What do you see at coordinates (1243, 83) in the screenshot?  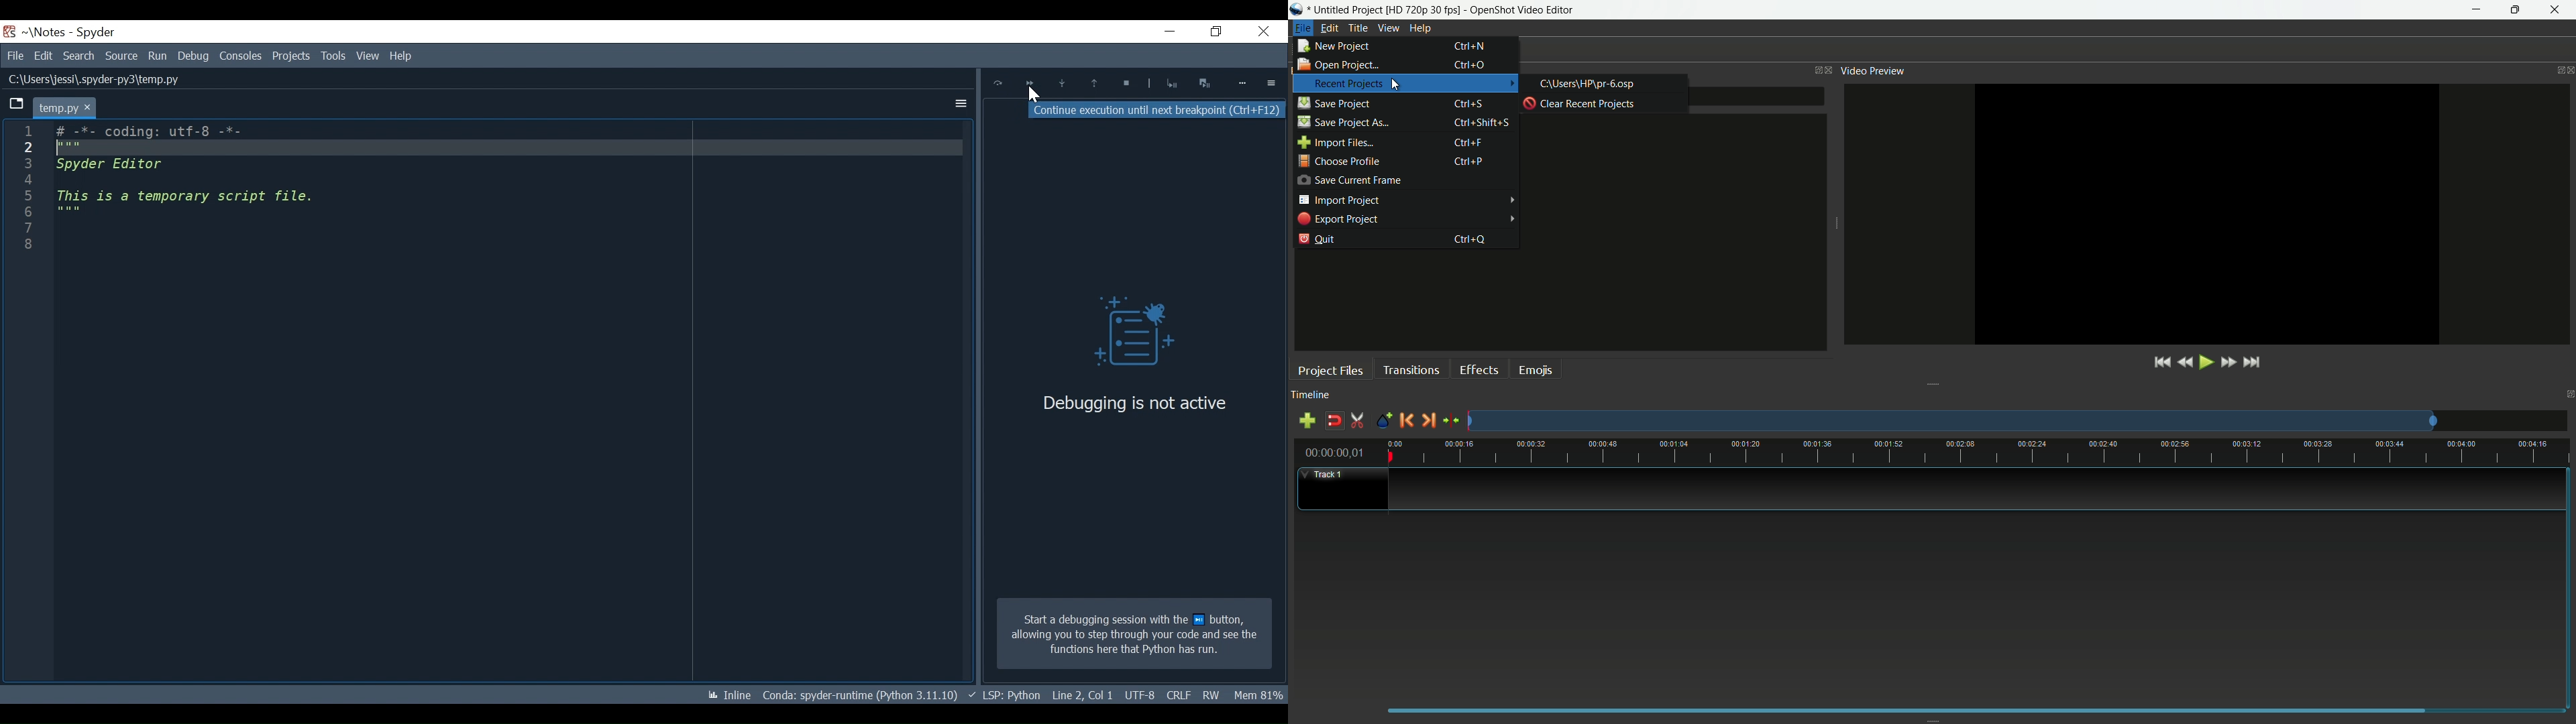 I see `More` at bounding box center [1243, 83].